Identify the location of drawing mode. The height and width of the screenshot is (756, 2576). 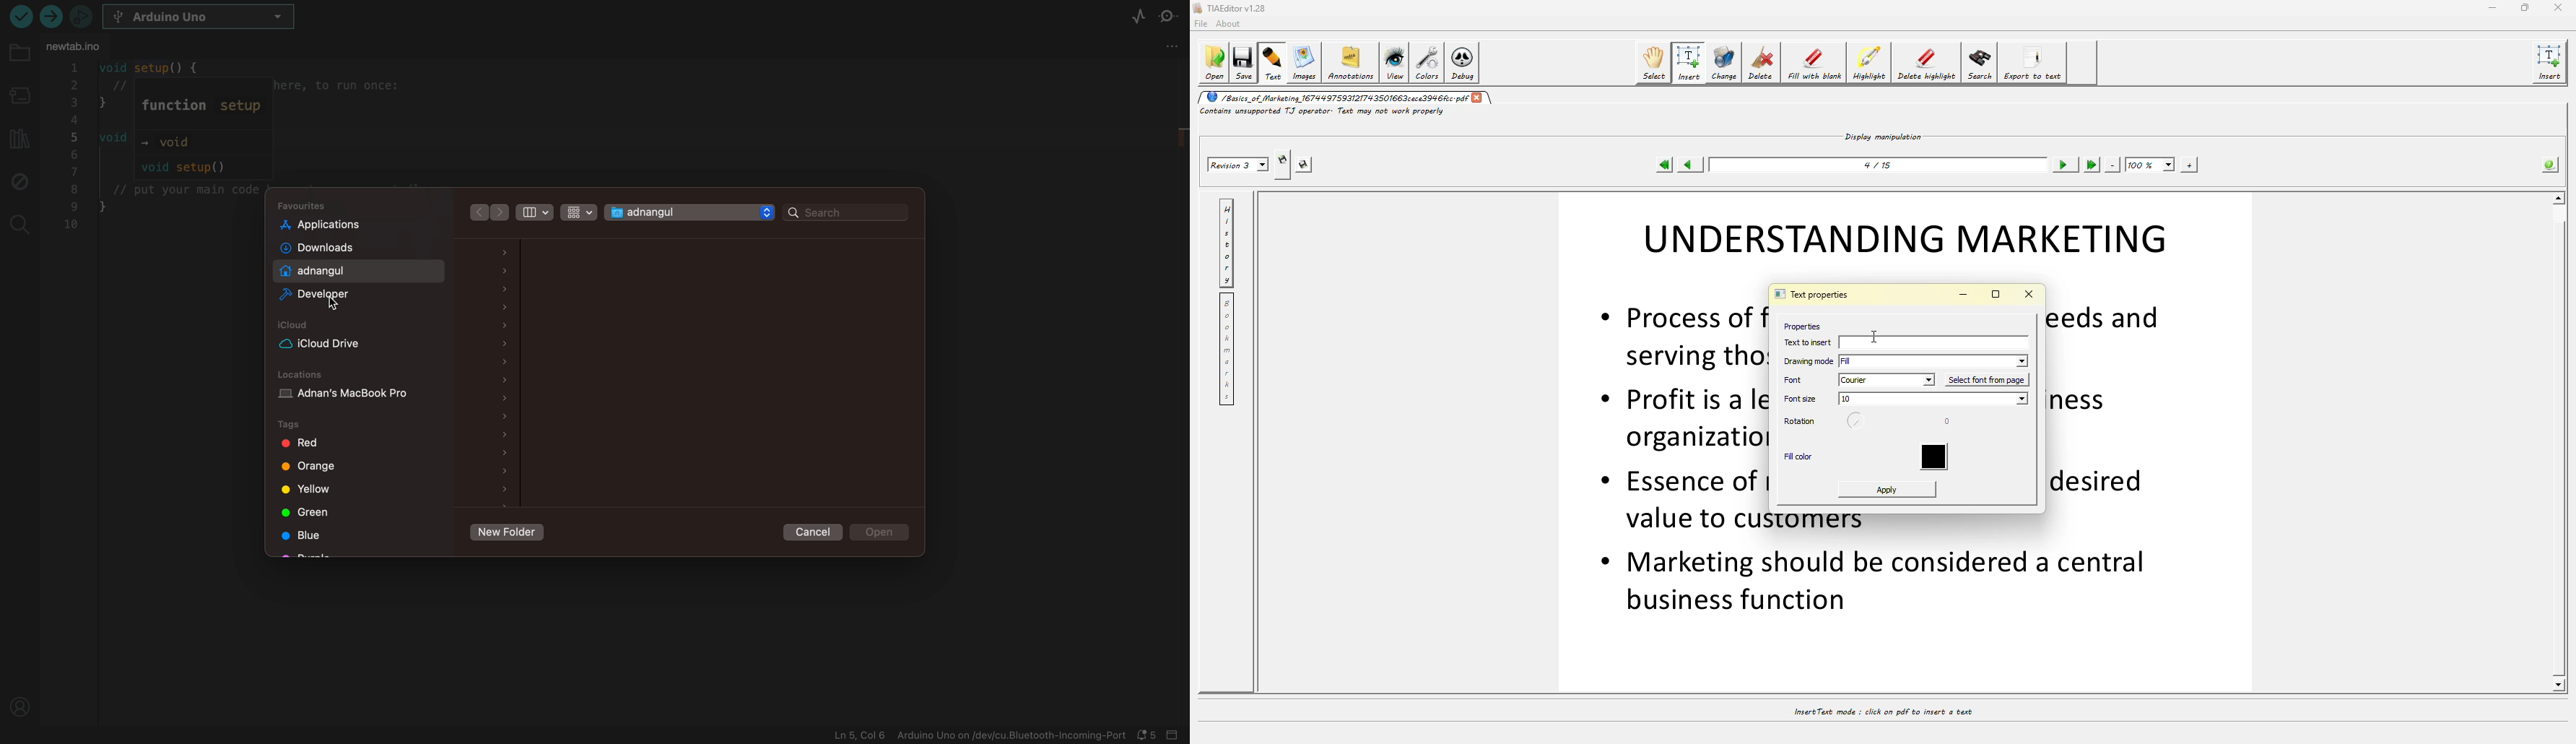
(1809, 361).